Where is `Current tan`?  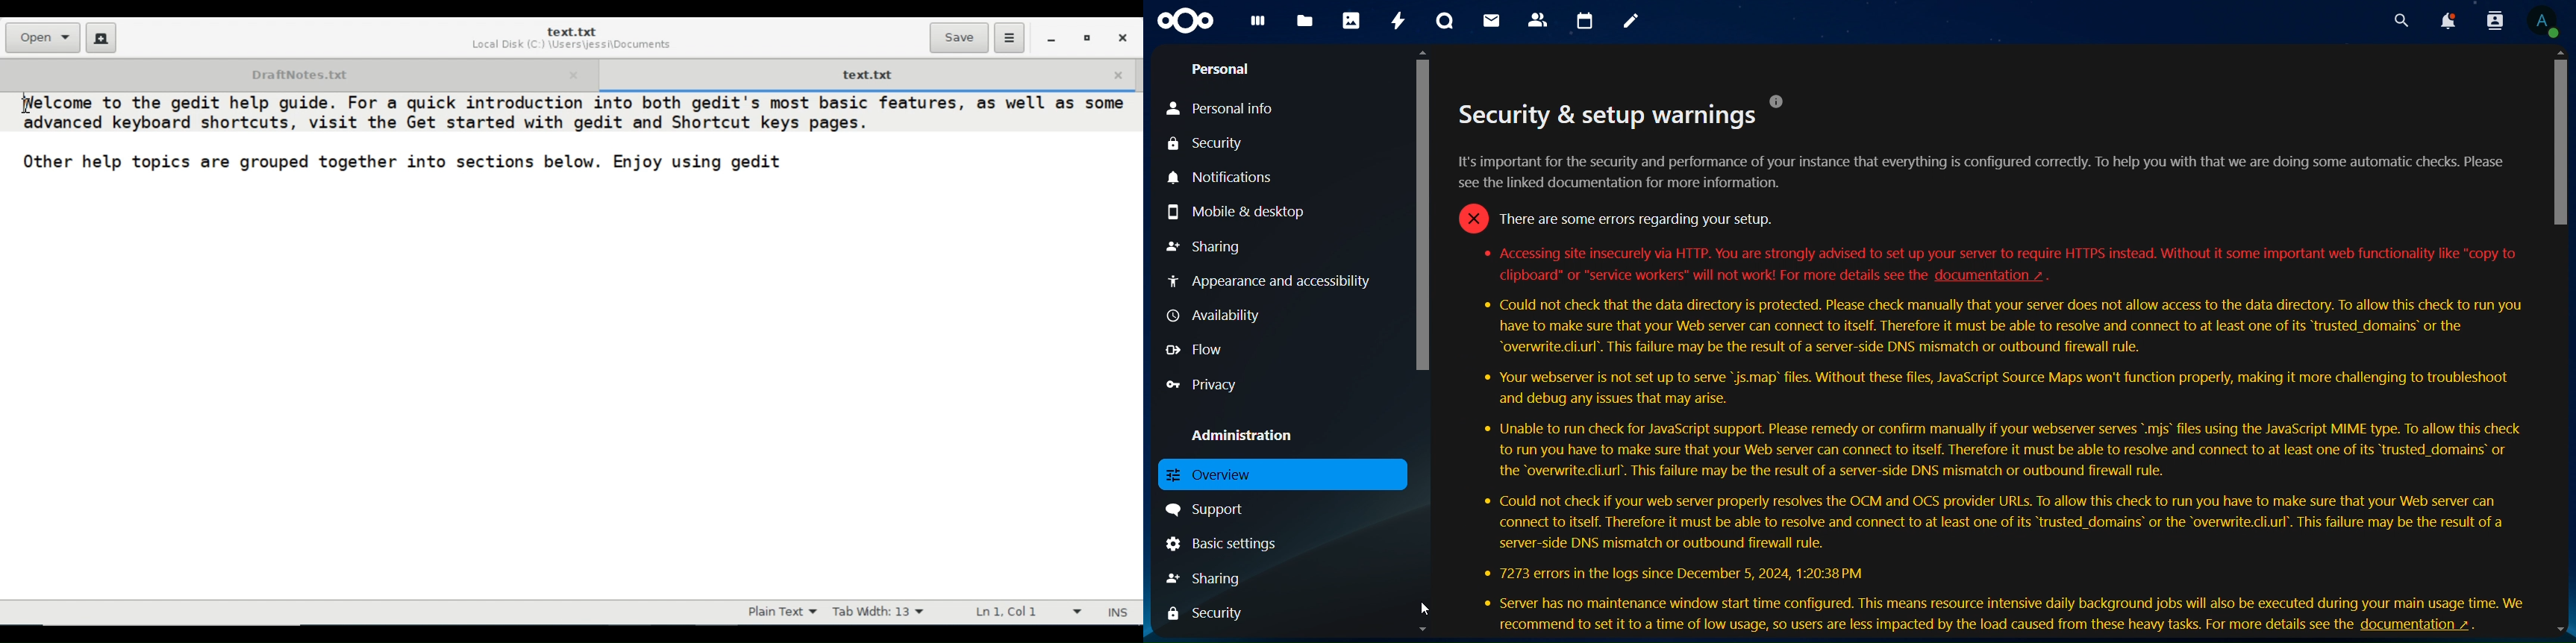
Current tan is located at coordinates (867, 73).